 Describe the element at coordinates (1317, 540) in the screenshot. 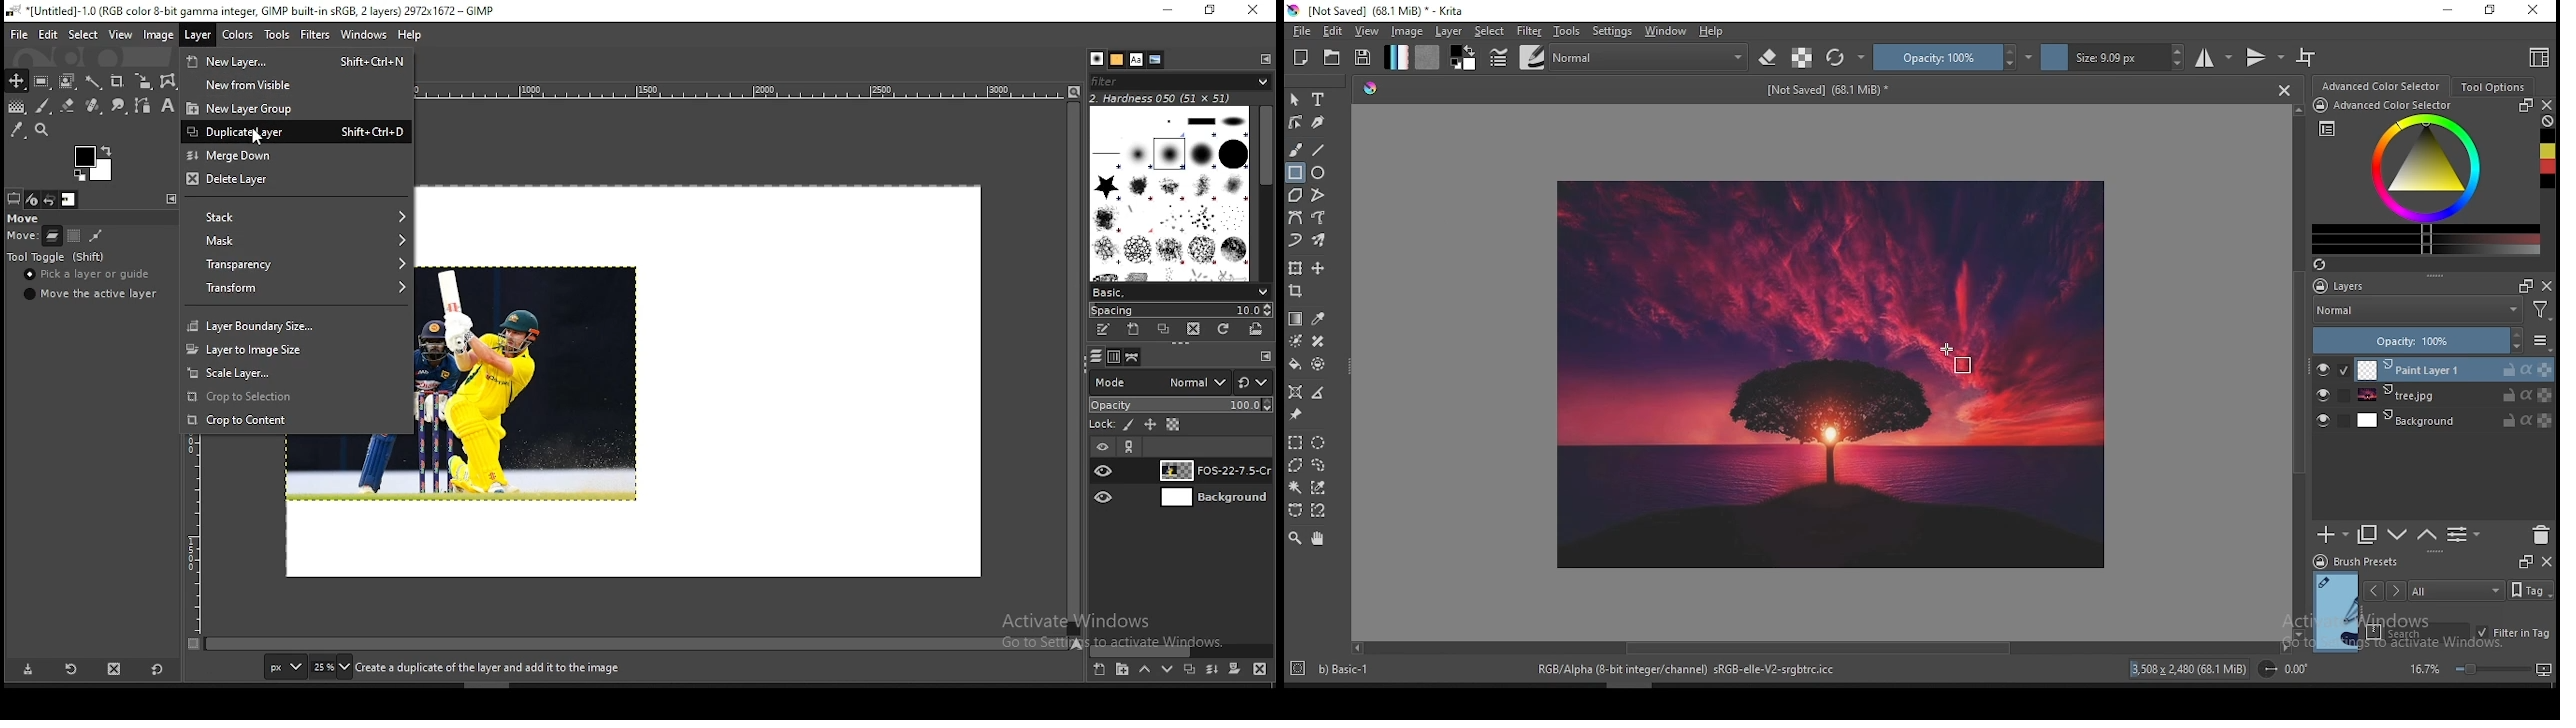

I see `pan tool` at that location.